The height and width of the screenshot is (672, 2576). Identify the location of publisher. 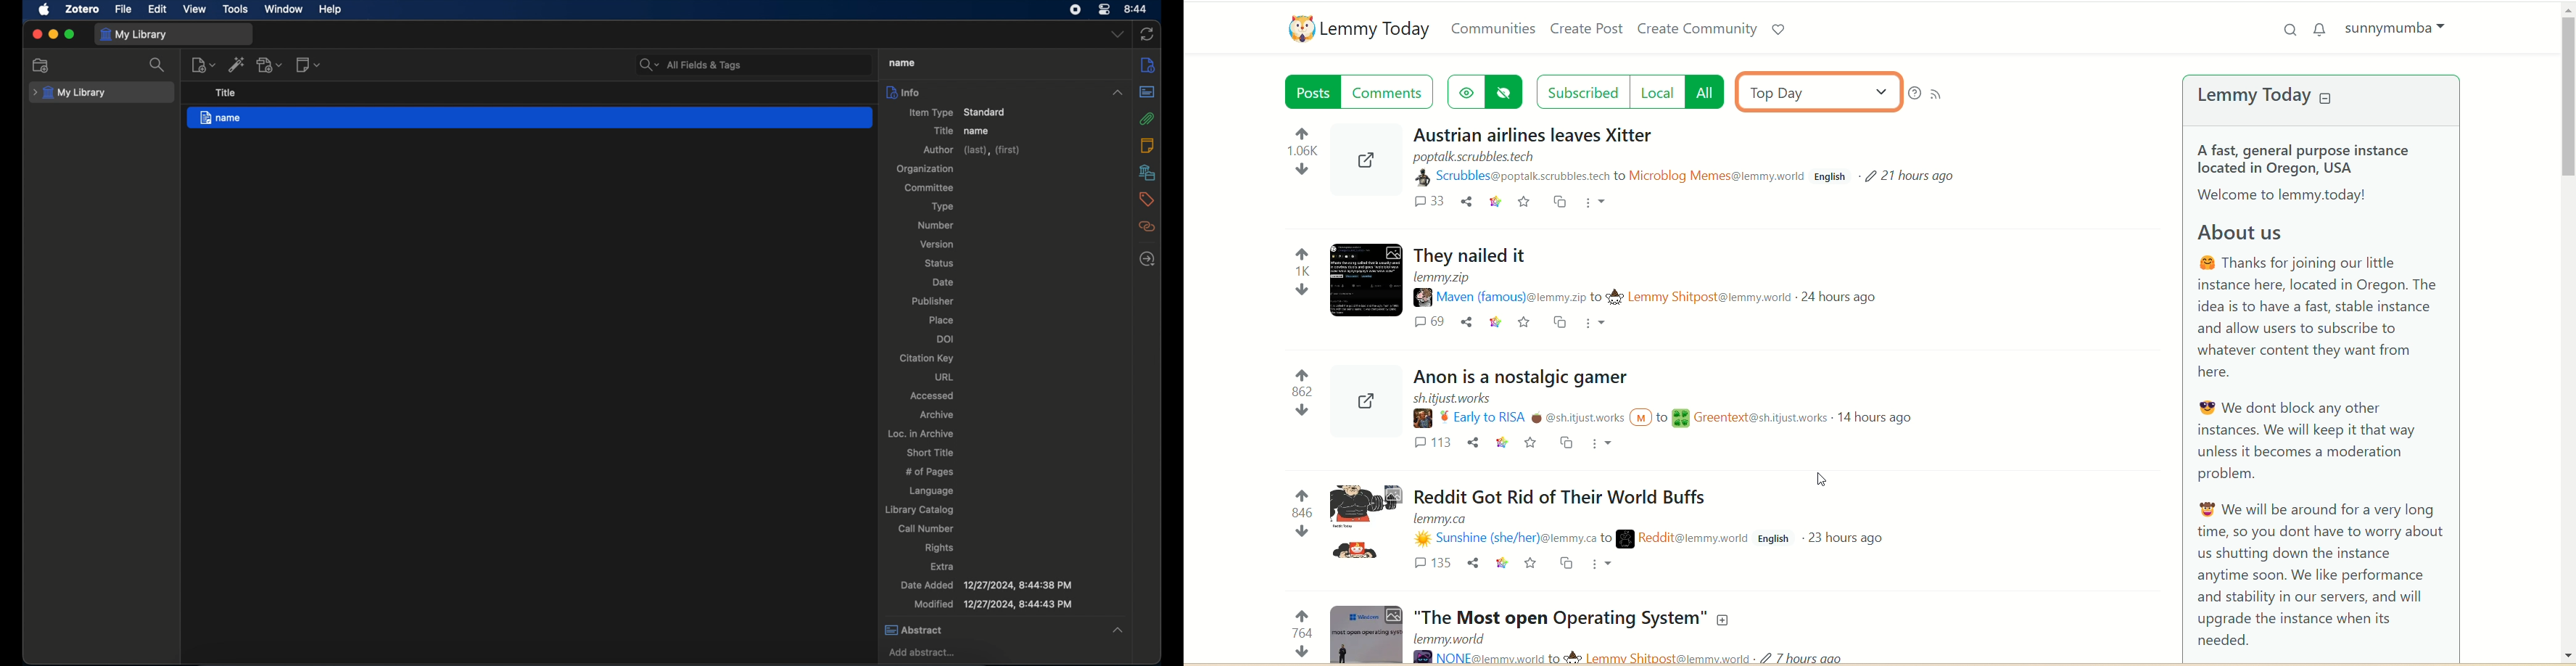
(931, 302).